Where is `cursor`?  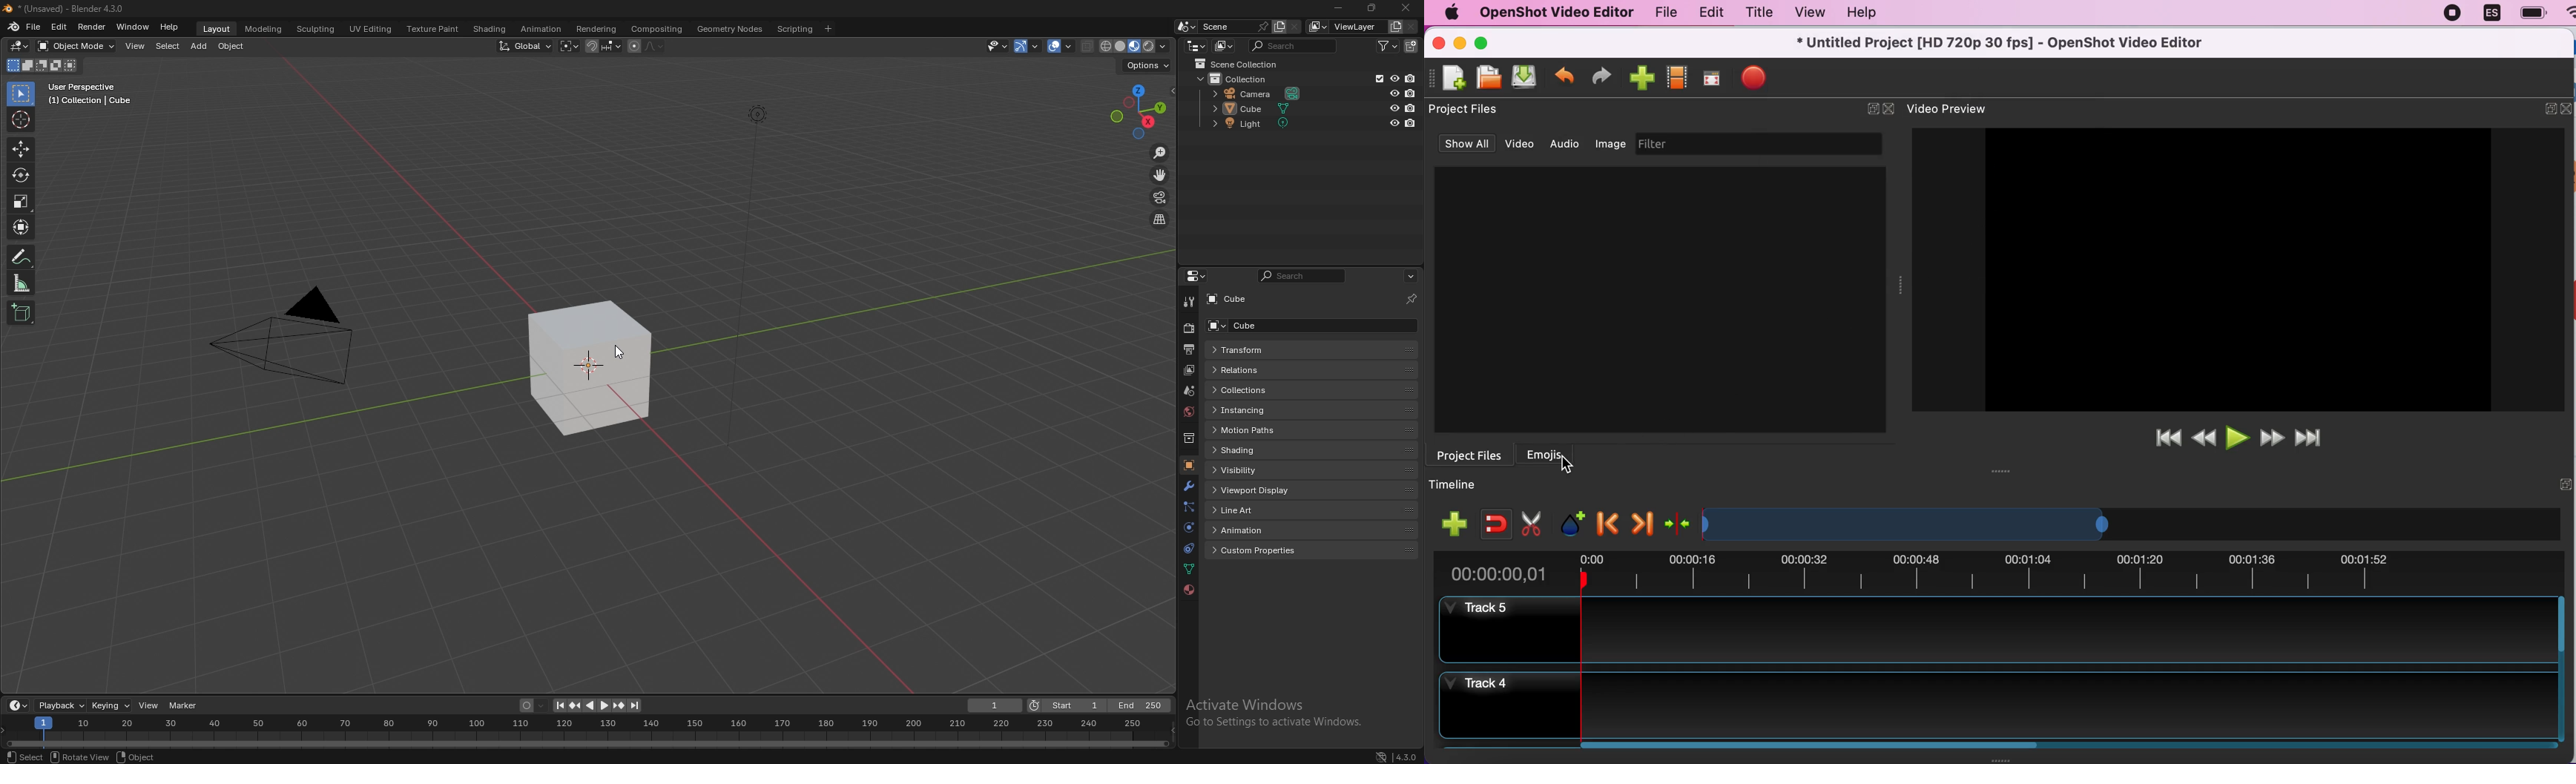
cursor is located at coordinates (1565, 468).